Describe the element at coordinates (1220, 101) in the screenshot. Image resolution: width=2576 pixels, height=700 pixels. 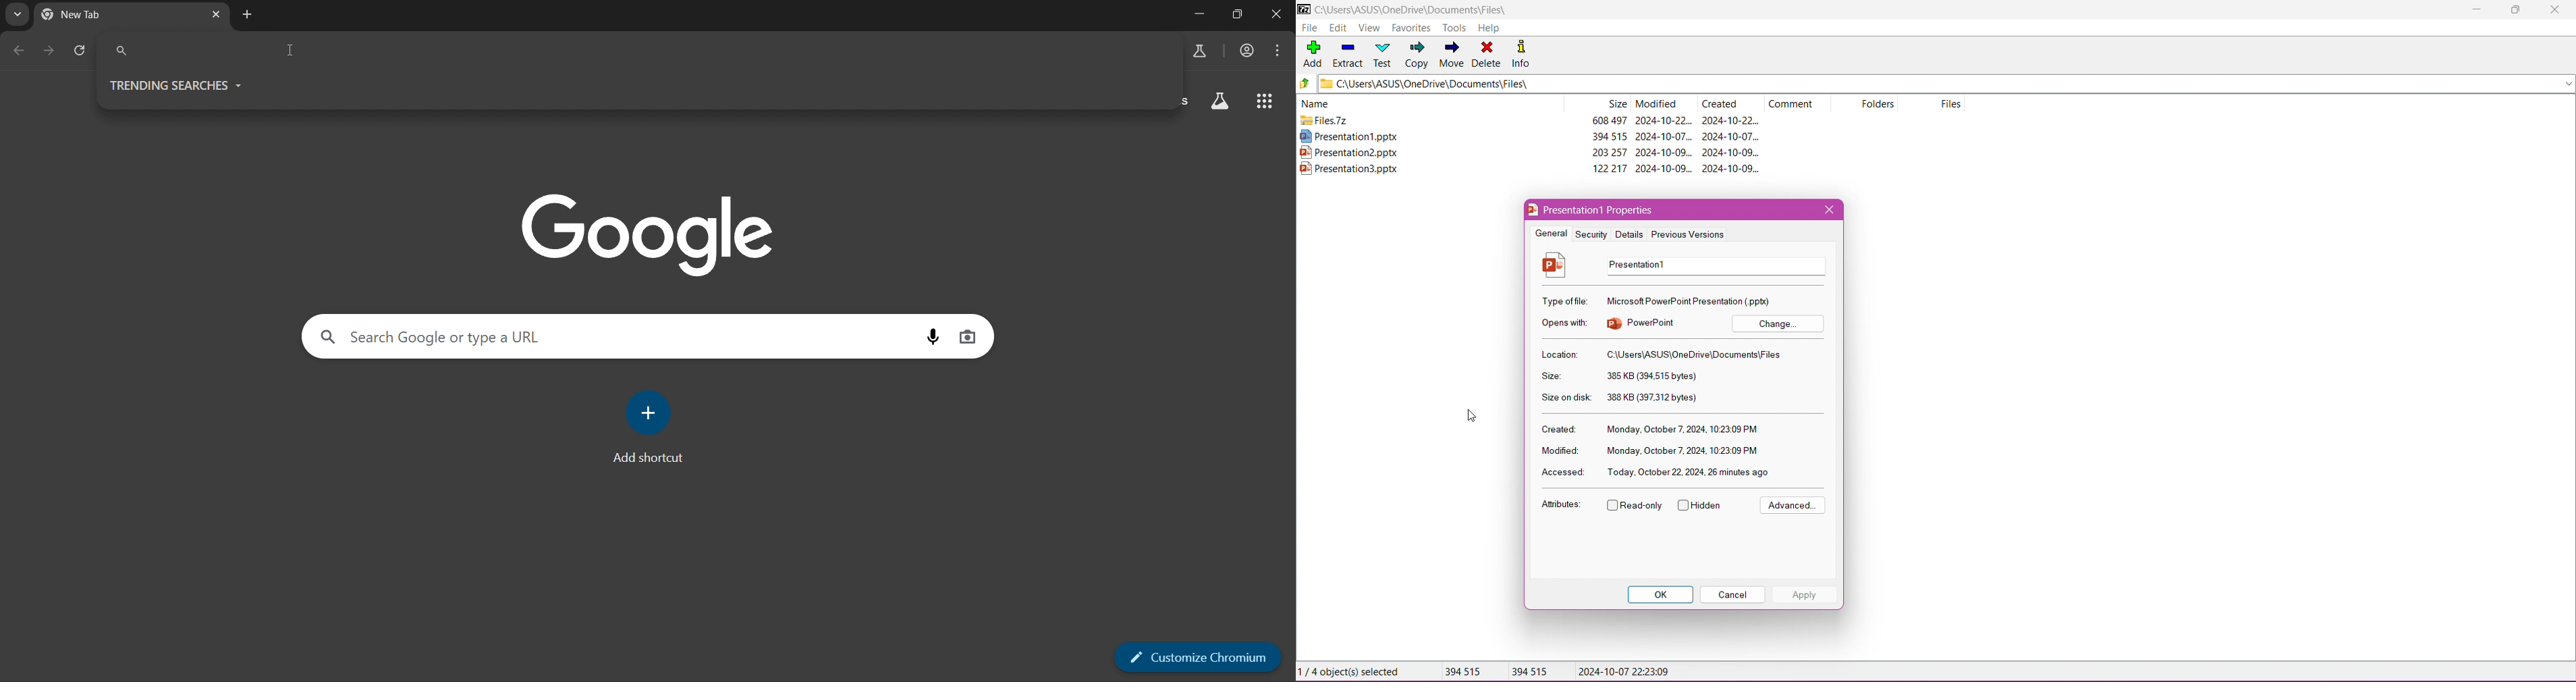
I see `search labs` at that location.